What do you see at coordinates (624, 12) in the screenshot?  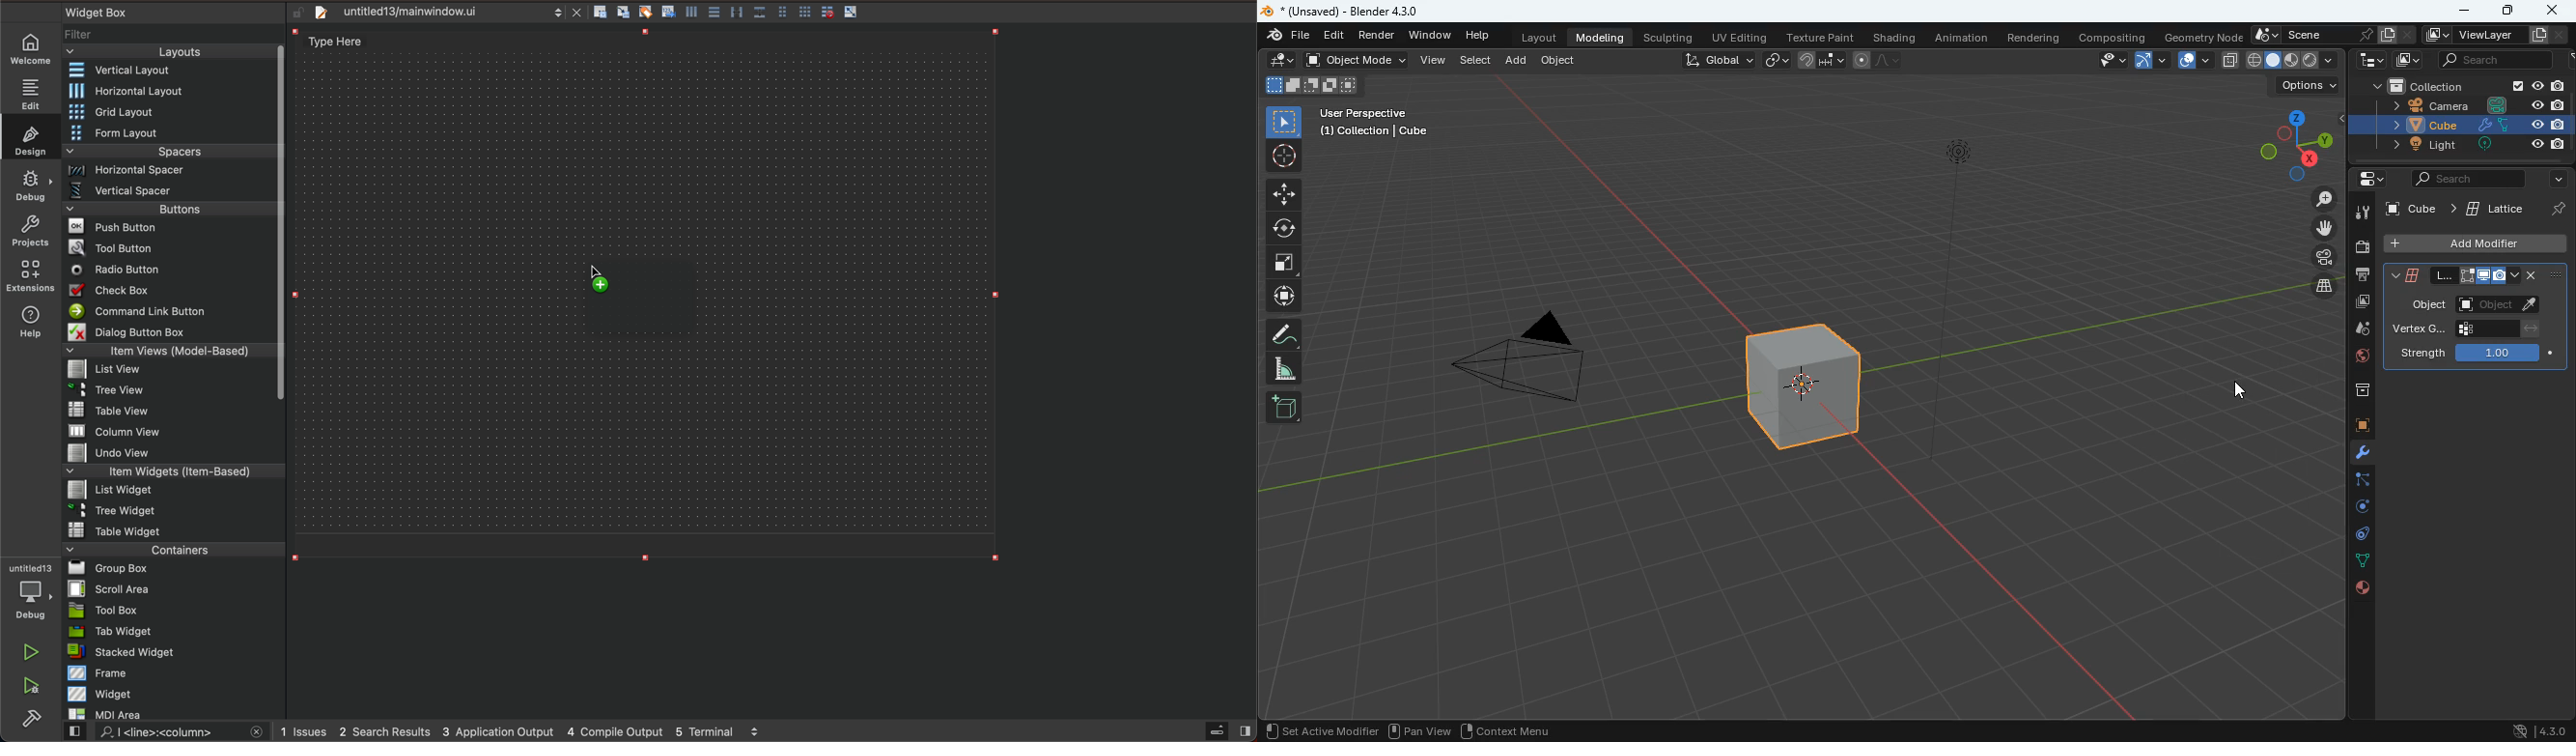 I see `` at bounding box center [624, 12].